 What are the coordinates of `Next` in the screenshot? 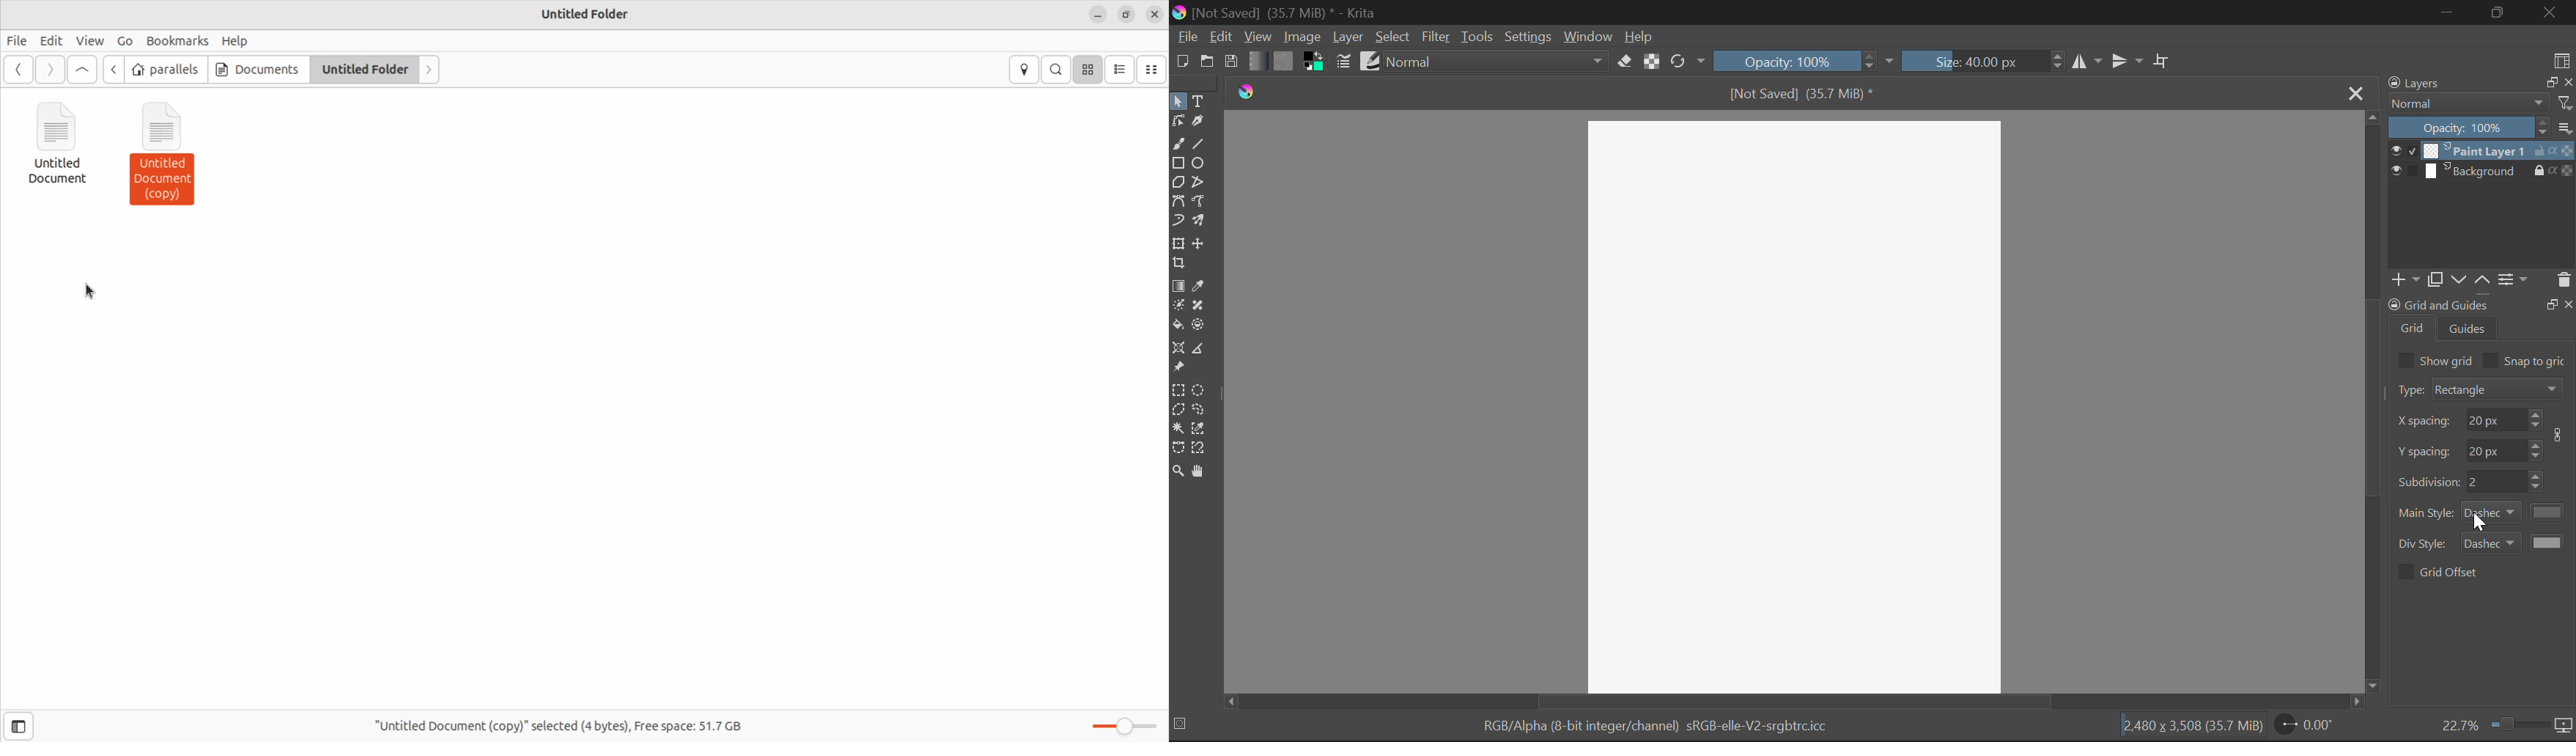 It's located at (428, 70).